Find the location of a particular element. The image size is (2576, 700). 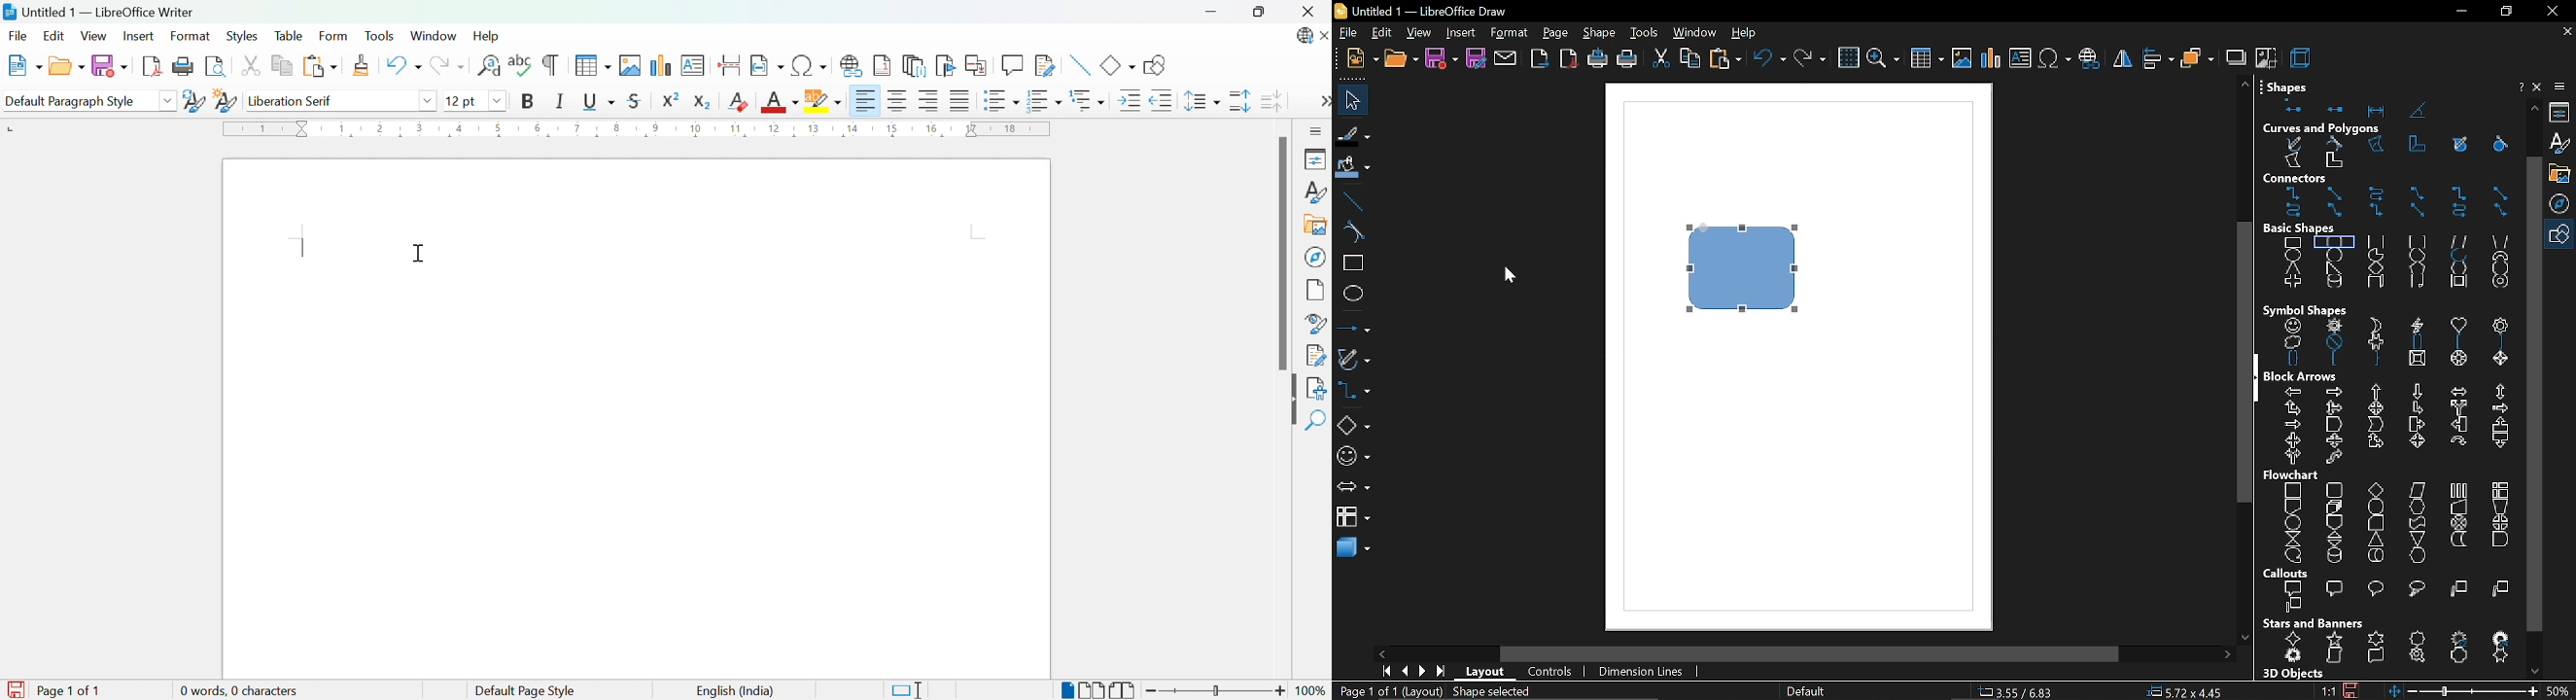

Set Line Spacing is located at coordinates (1201, 103).